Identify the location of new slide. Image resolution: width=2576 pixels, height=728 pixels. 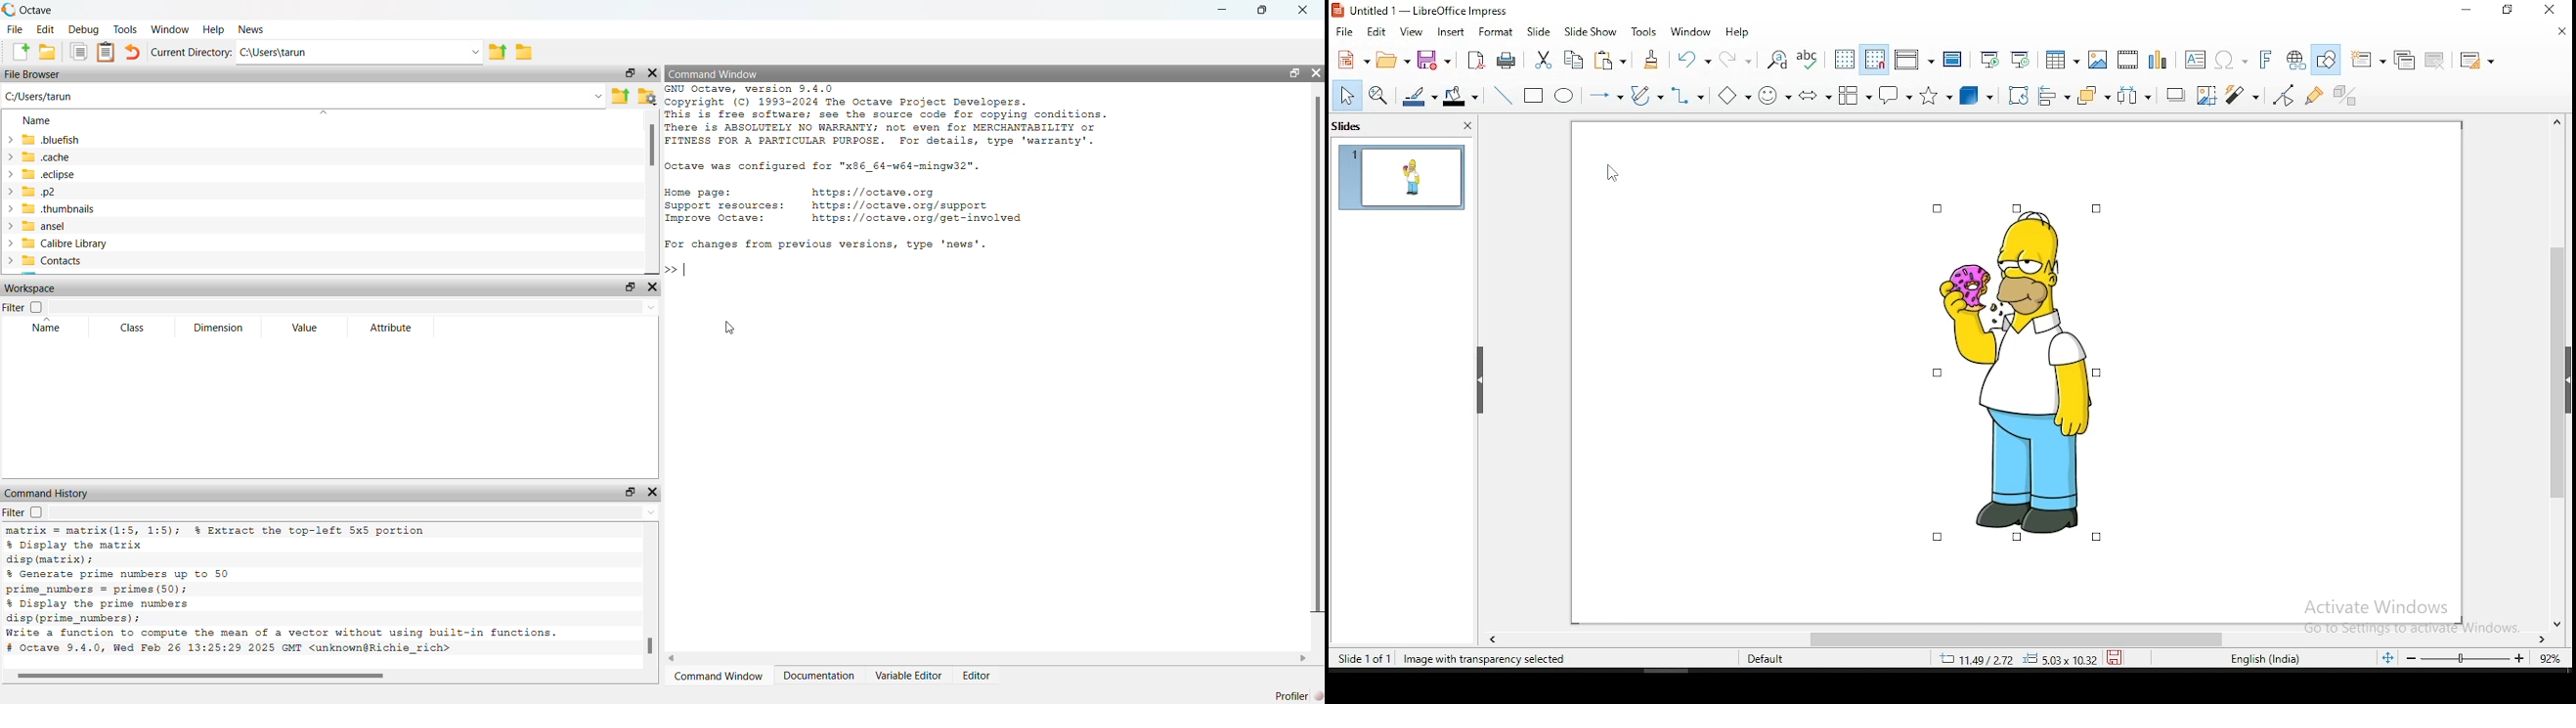
(2370, 61).